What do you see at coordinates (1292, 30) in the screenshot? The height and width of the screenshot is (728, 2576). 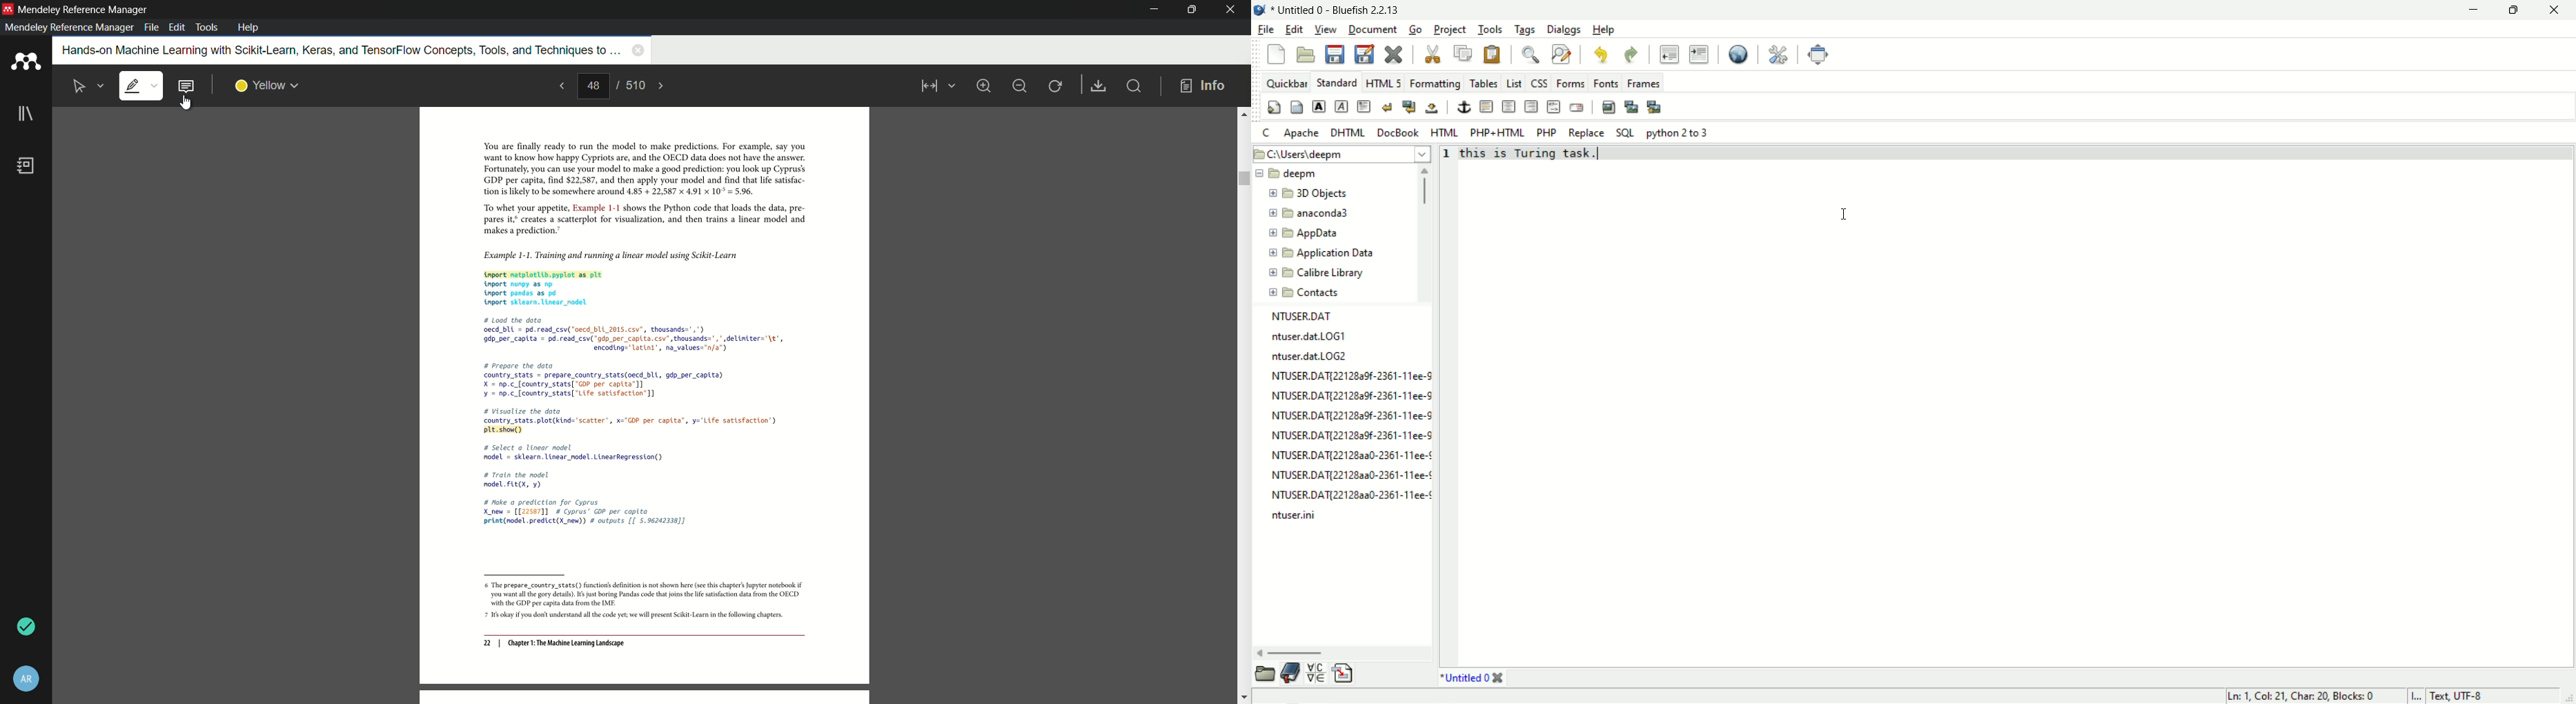 I see `edit` at bounding box center [1292, 30].